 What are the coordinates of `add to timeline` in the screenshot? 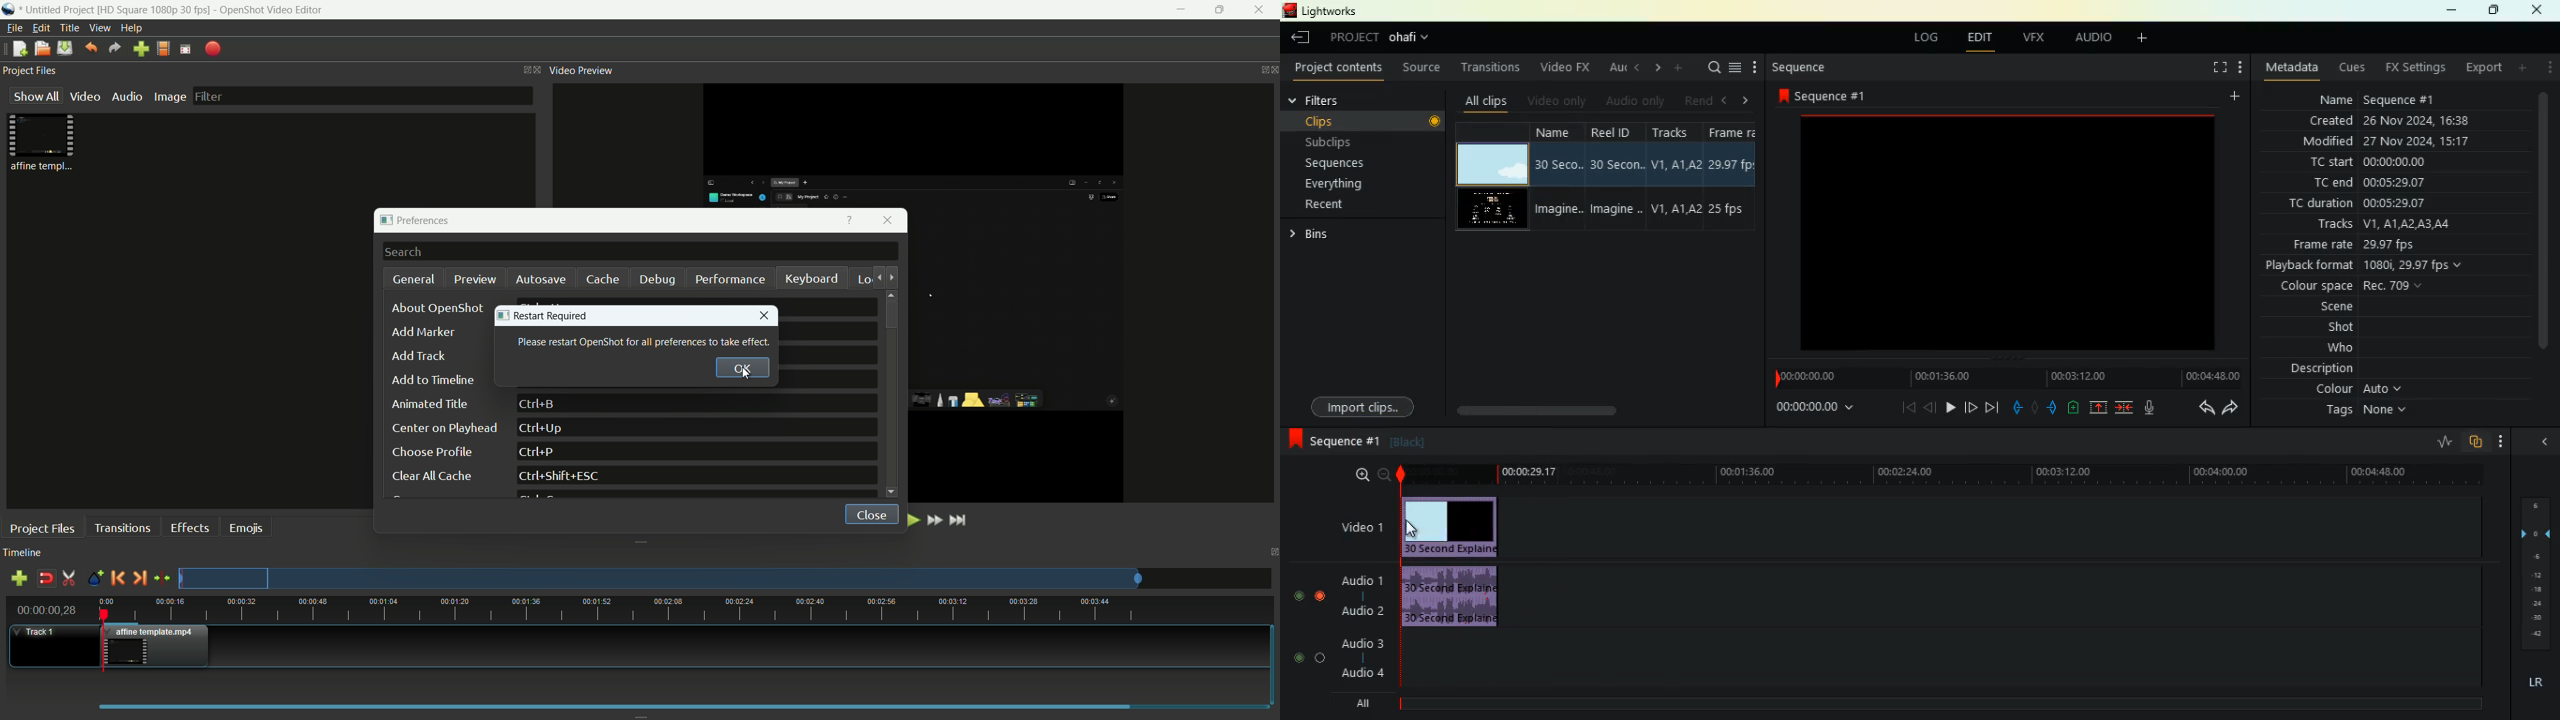 It's located at (433, 380).